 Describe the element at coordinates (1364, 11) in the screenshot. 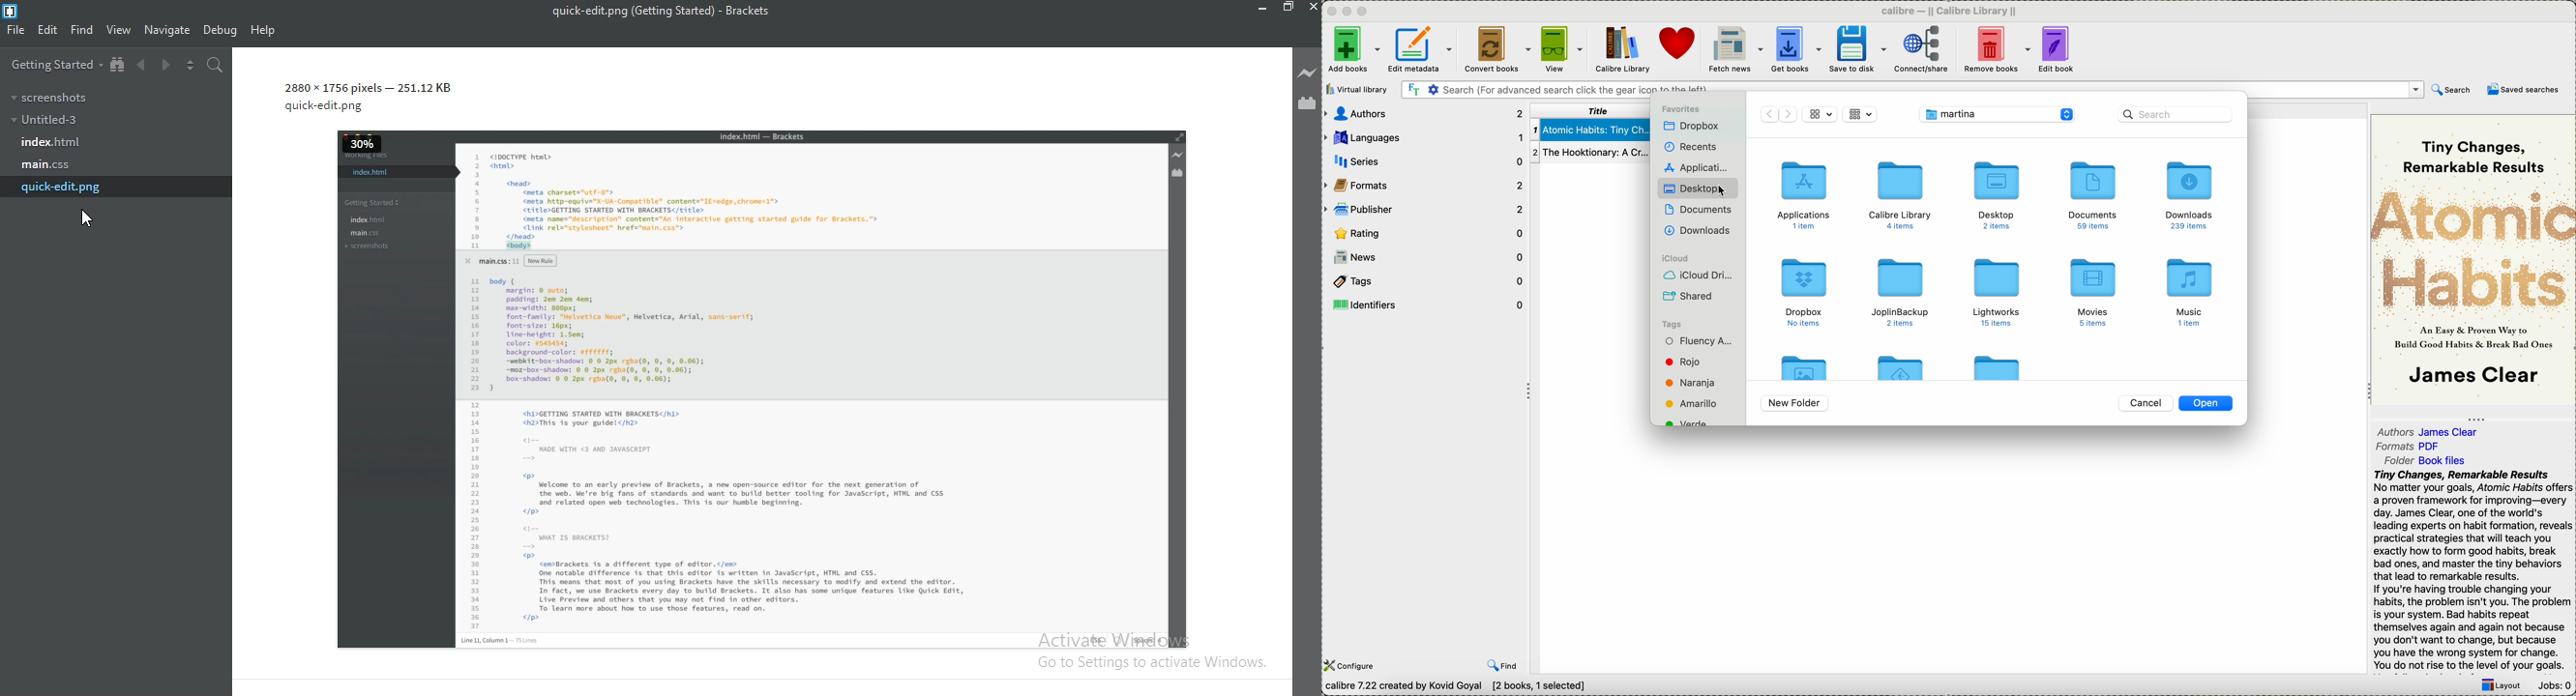

I see `maximize` at that location.